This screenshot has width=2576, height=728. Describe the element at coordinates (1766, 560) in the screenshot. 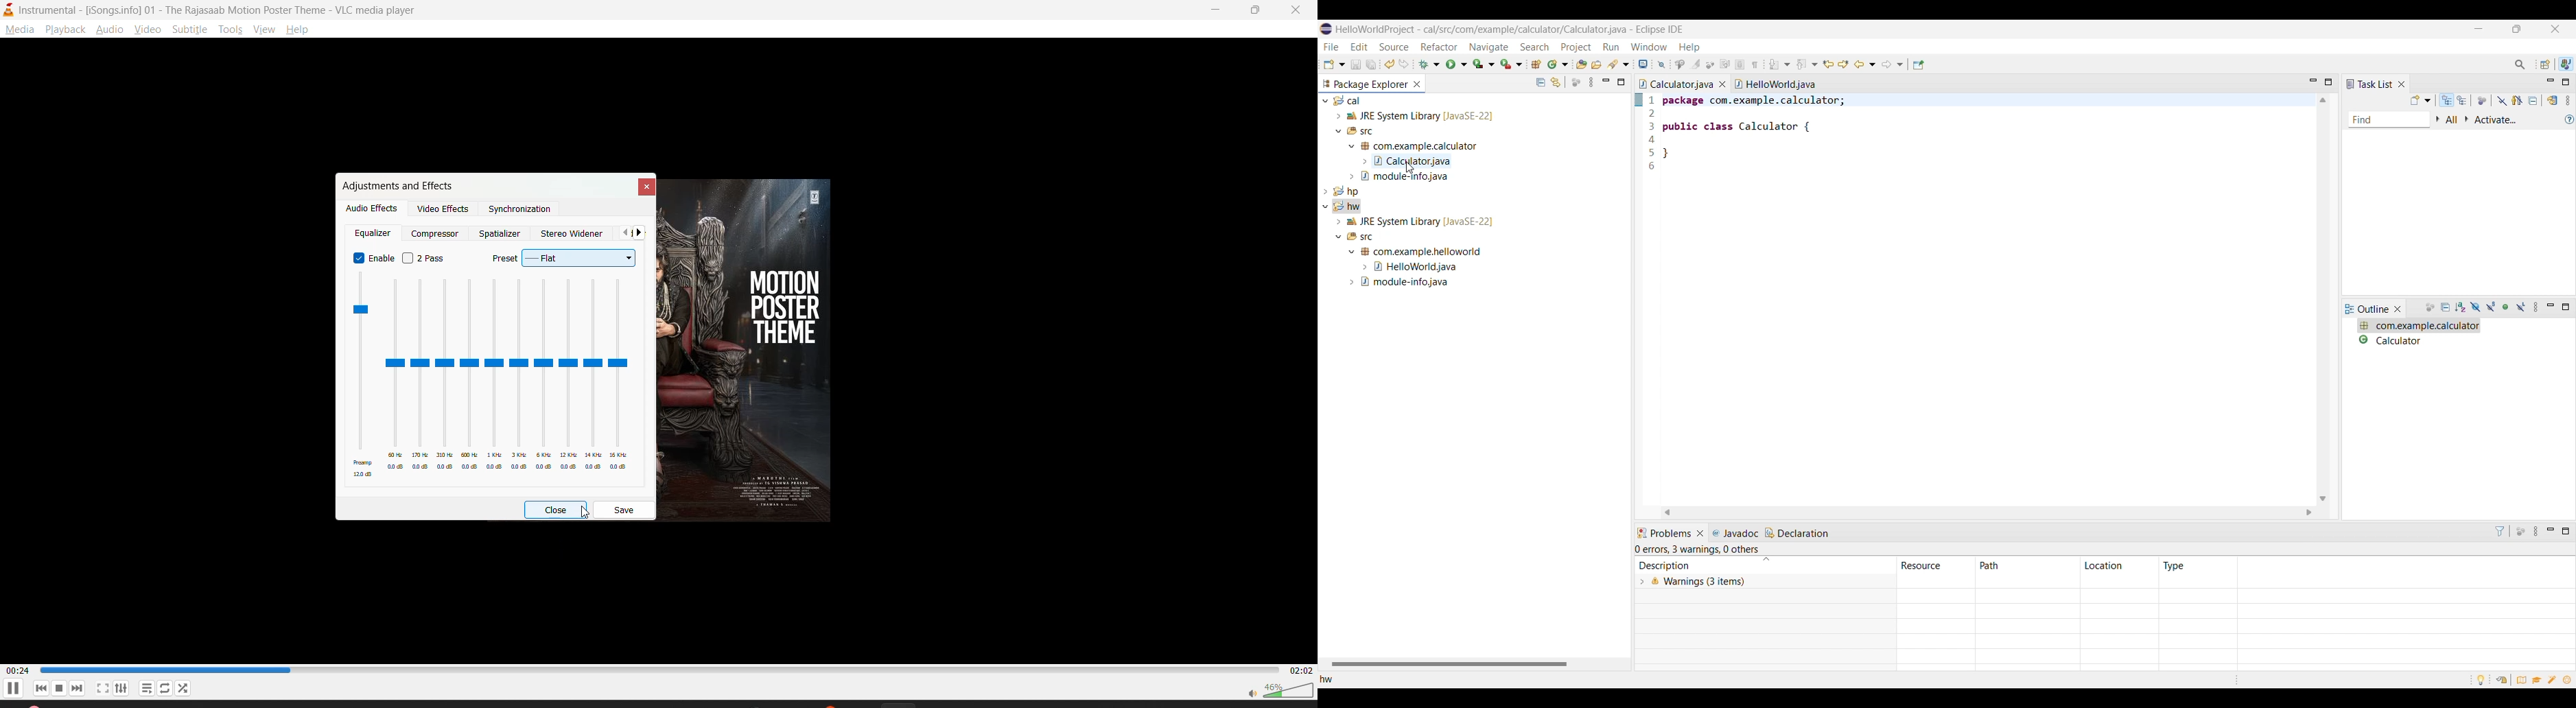

I see `Sort` at that location.